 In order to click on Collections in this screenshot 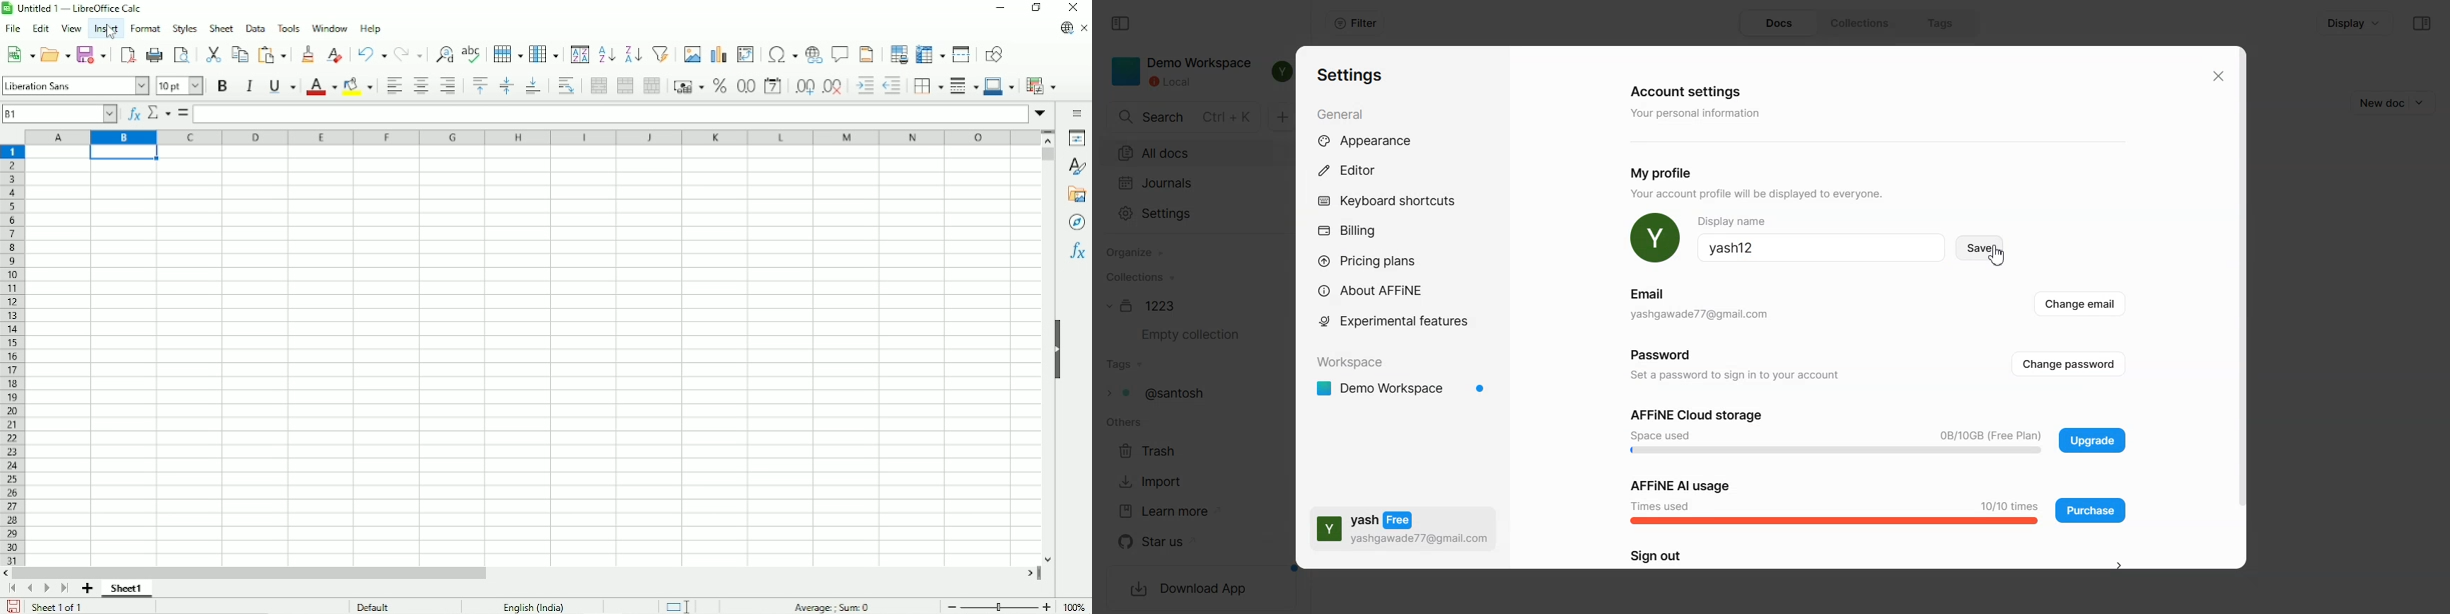, I will do `click(1139, 277)`.